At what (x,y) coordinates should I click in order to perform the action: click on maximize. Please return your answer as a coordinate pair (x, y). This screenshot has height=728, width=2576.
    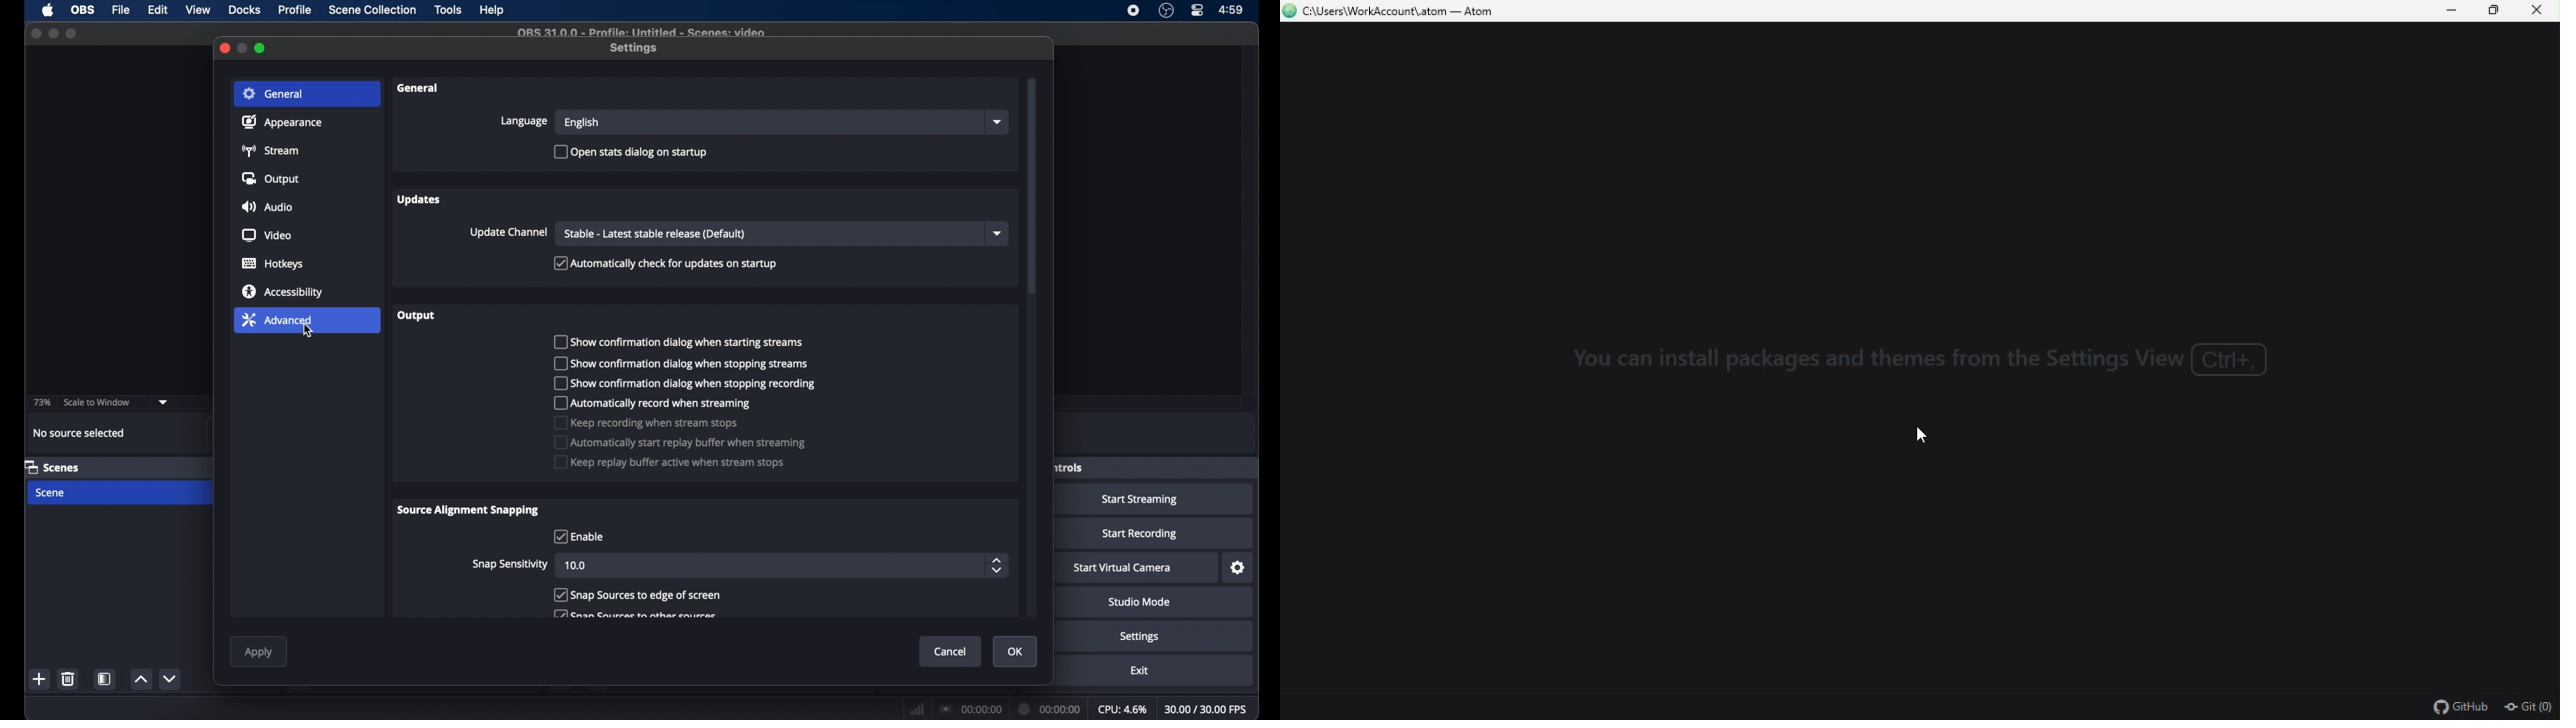
    Looking at the image, I should click on (73, 33).